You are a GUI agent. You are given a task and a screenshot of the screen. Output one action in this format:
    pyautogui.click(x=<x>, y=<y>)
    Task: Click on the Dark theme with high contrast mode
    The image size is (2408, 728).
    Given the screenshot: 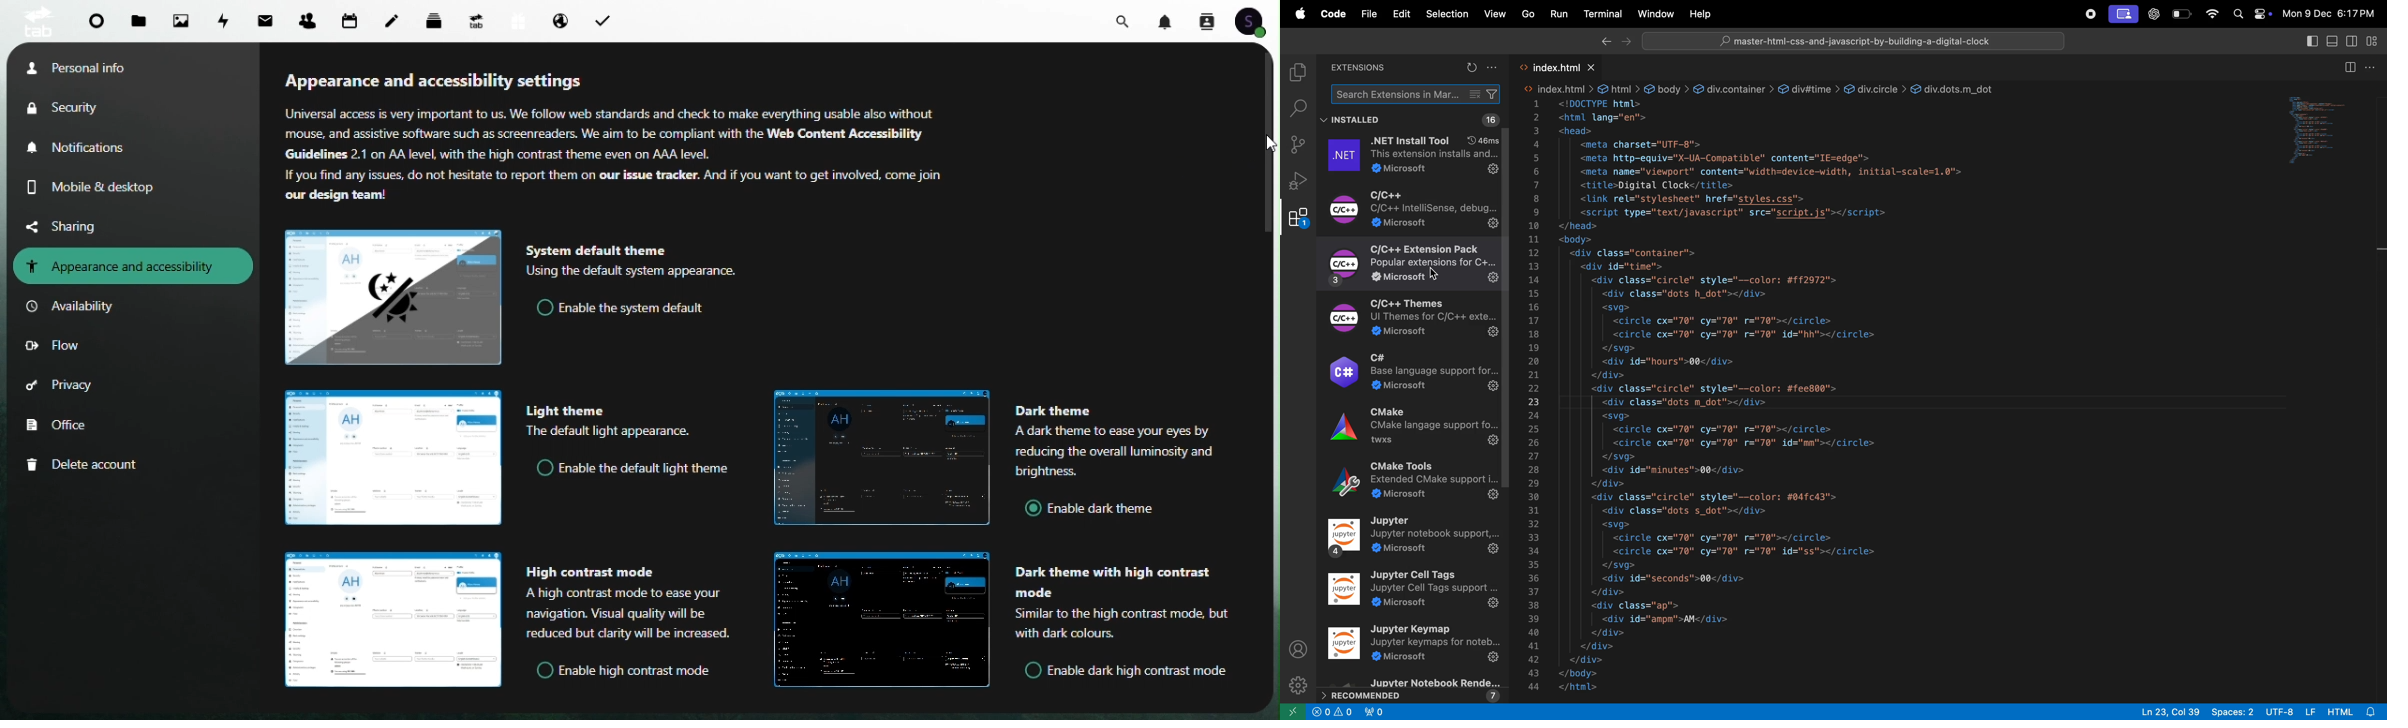 What is the action you would take?
    pyautogui.click(x=883, y=620)
    